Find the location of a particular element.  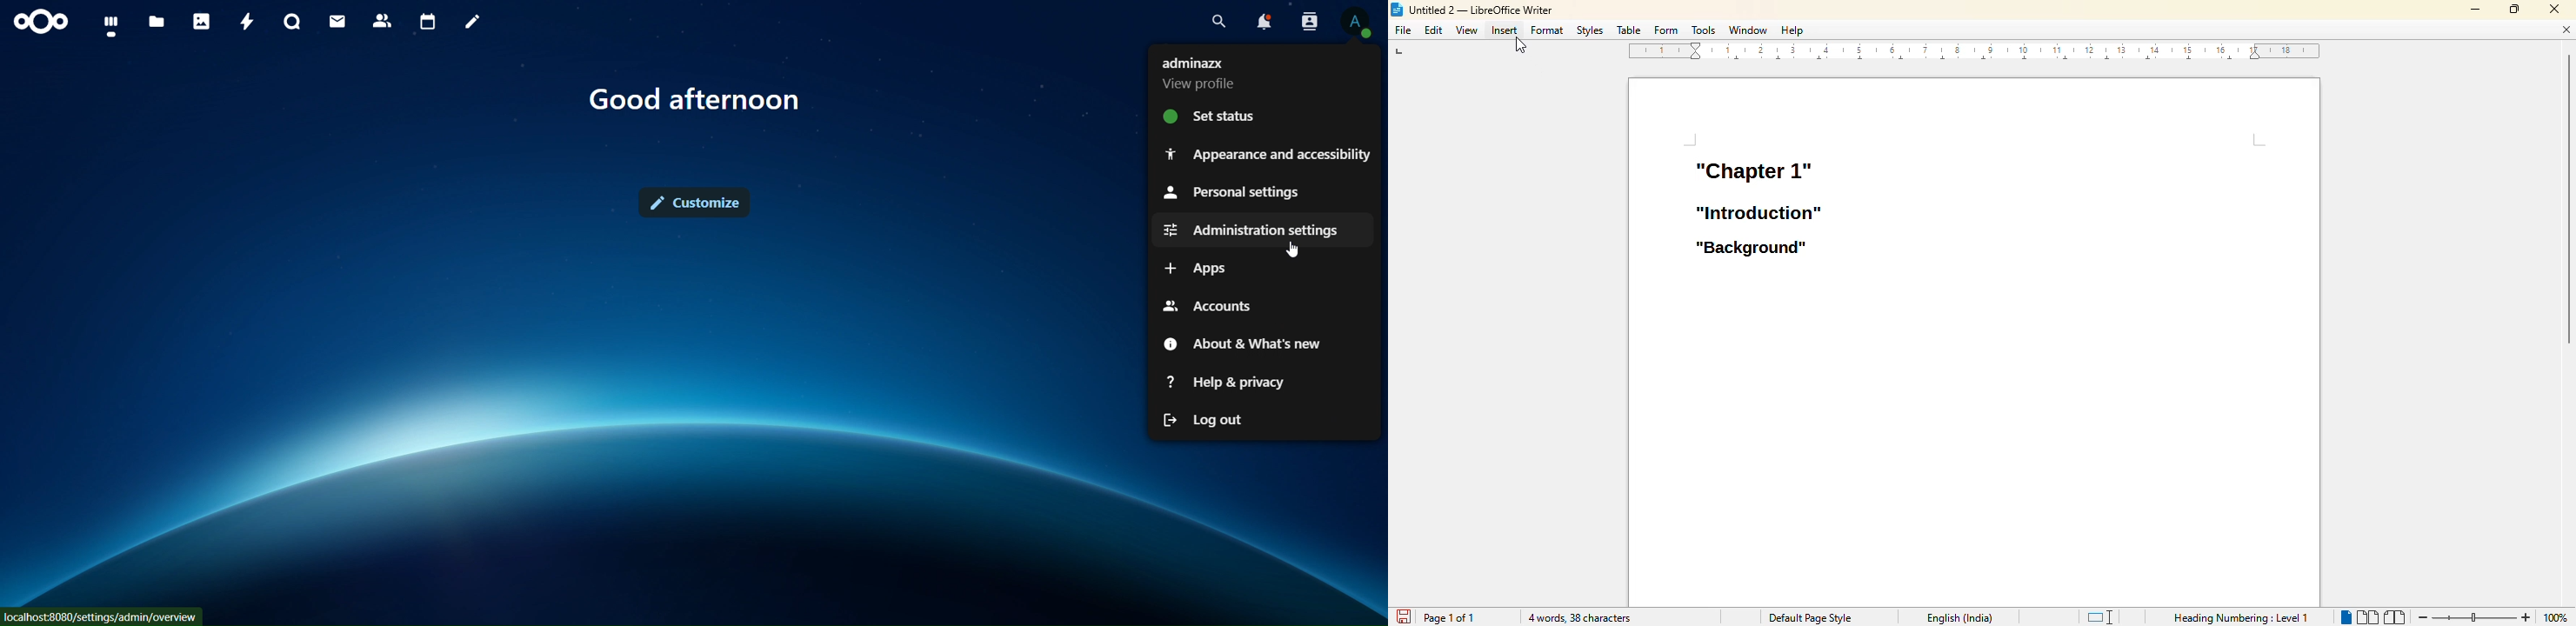

contacts is located at coordinates (382, 20).